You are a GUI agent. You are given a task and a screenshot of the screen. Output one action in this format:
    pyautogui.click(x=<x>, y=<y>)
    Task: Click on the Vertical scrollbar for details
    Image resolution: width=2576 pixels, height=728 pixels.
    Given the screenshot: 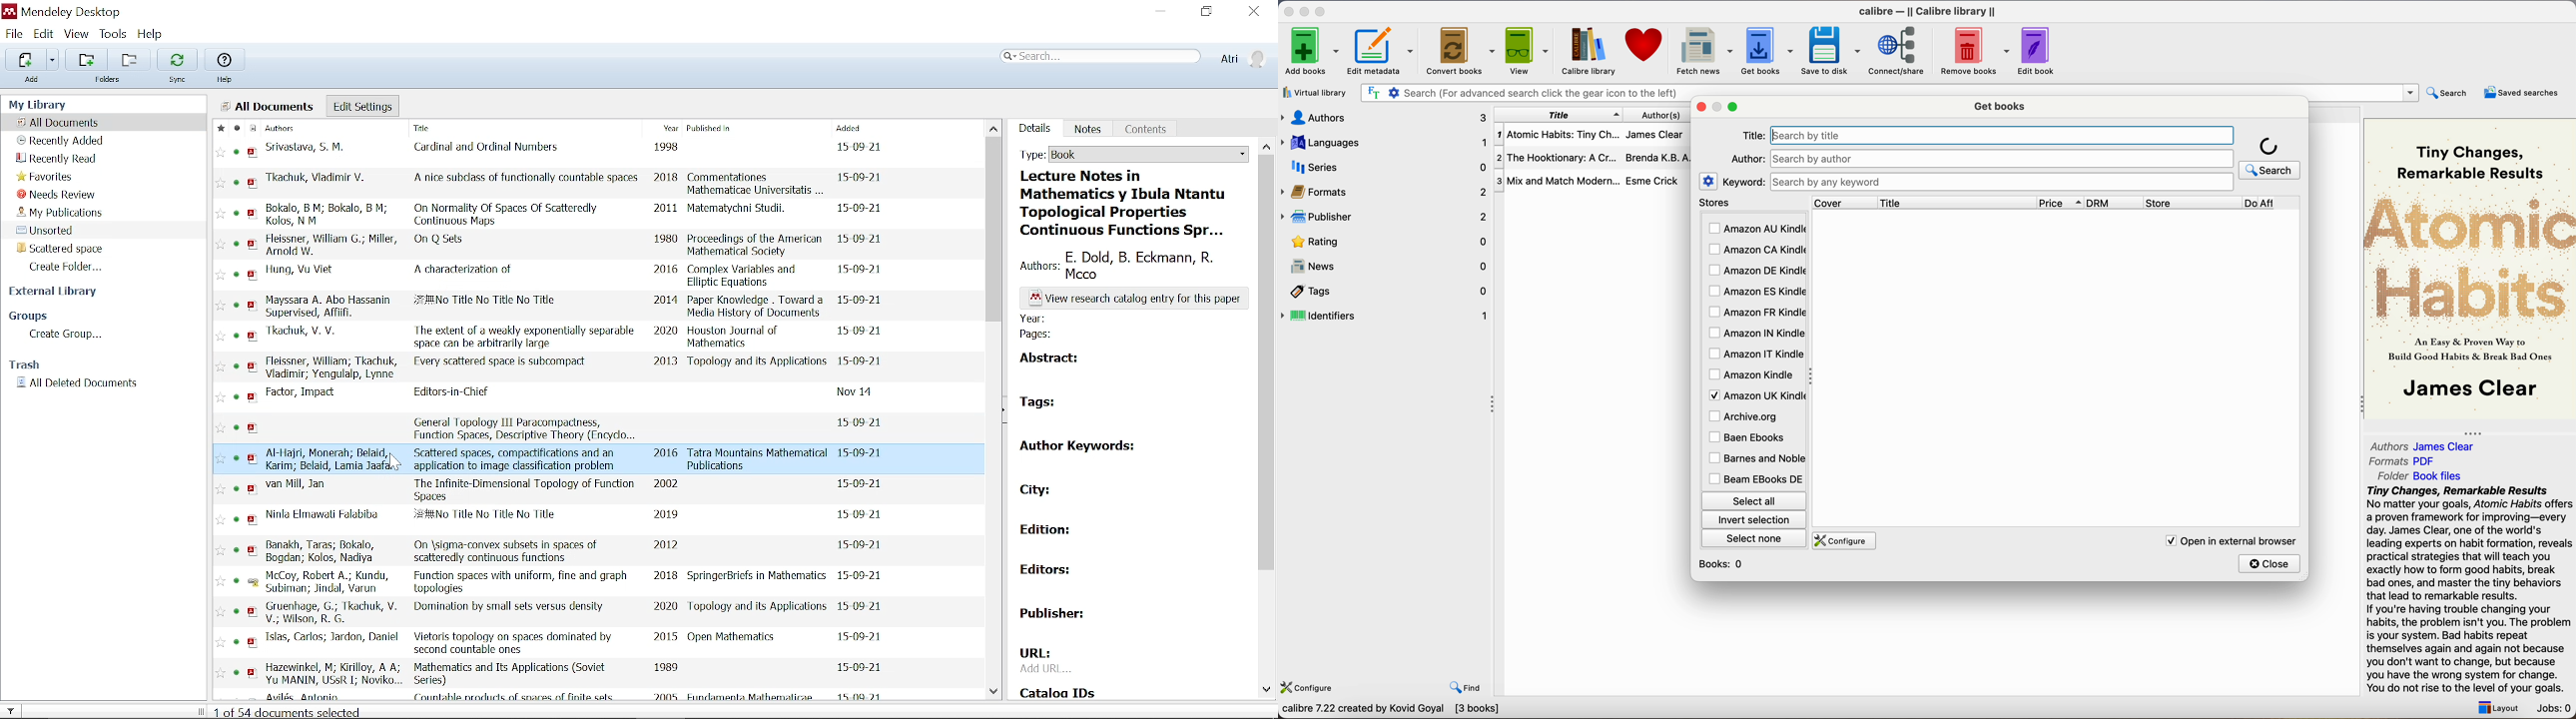 What is the action you would take?
    pyautogui.click(x=1267, y=361)
    